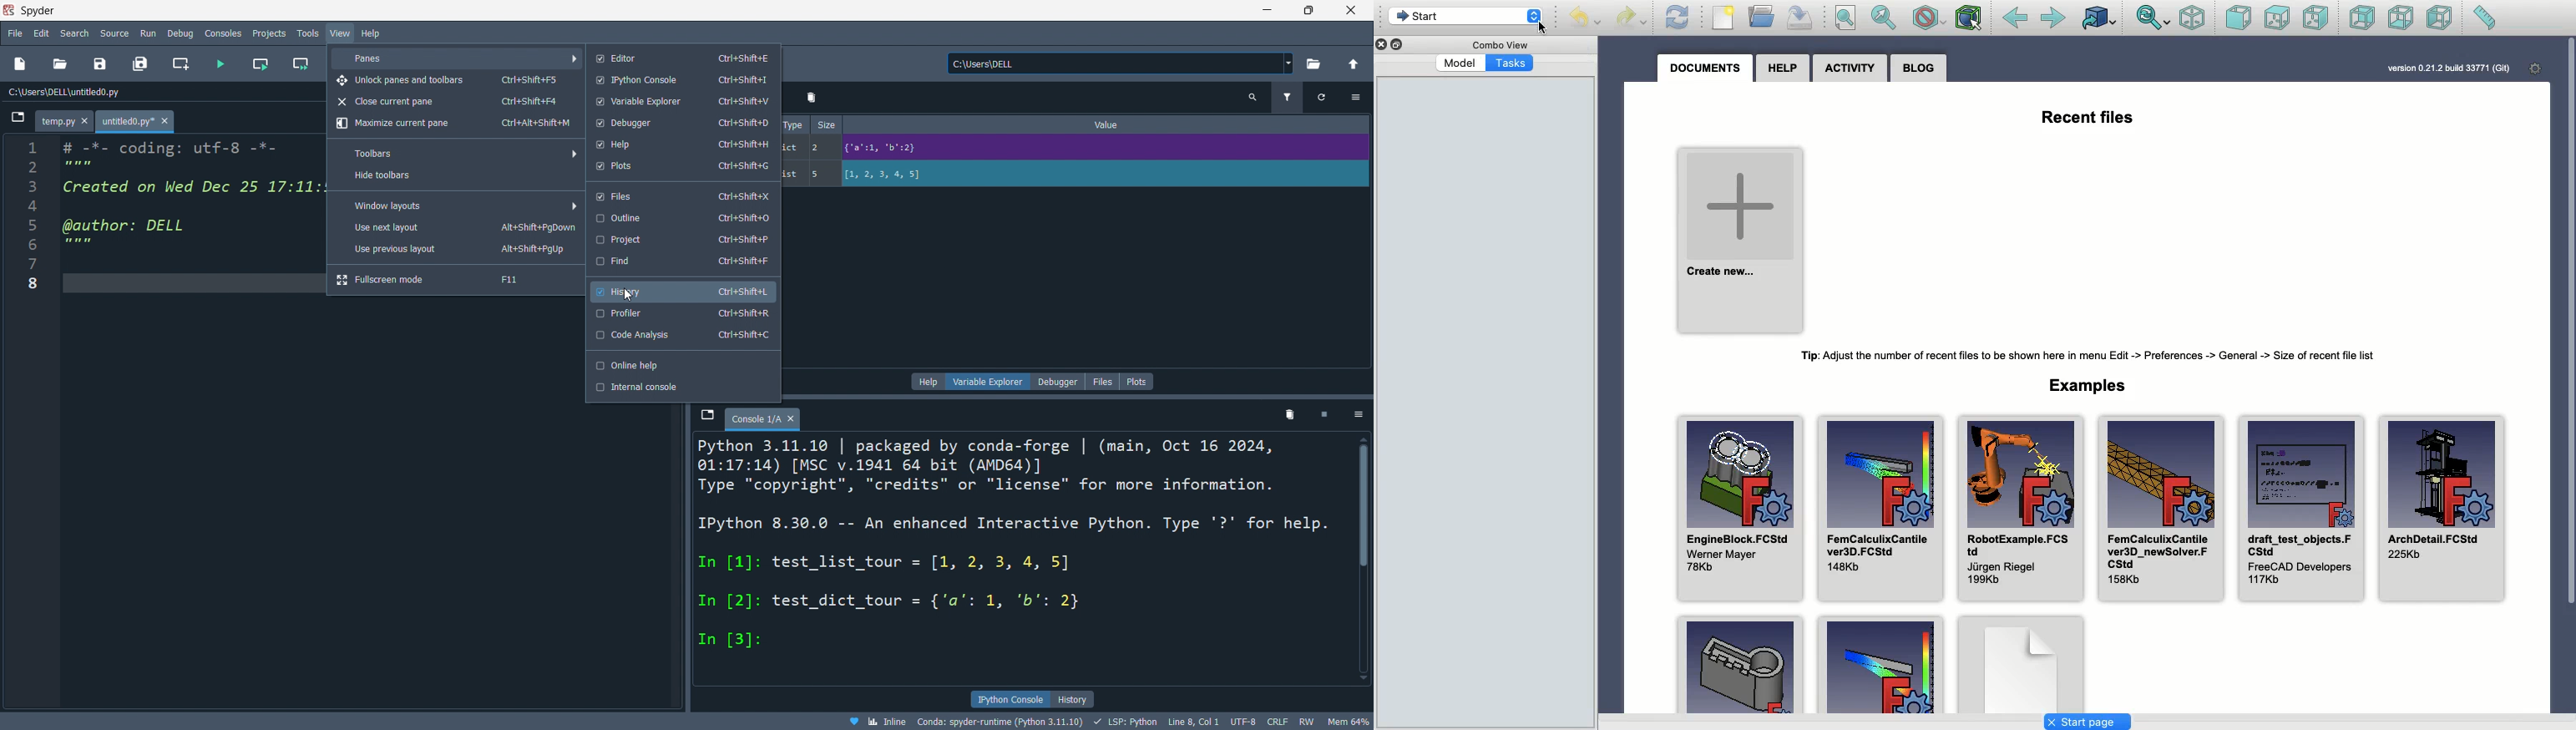  What do you see at coordinates (2363, 18) in the screenshot?
I see `Back` at bounding box center [2363, 18].